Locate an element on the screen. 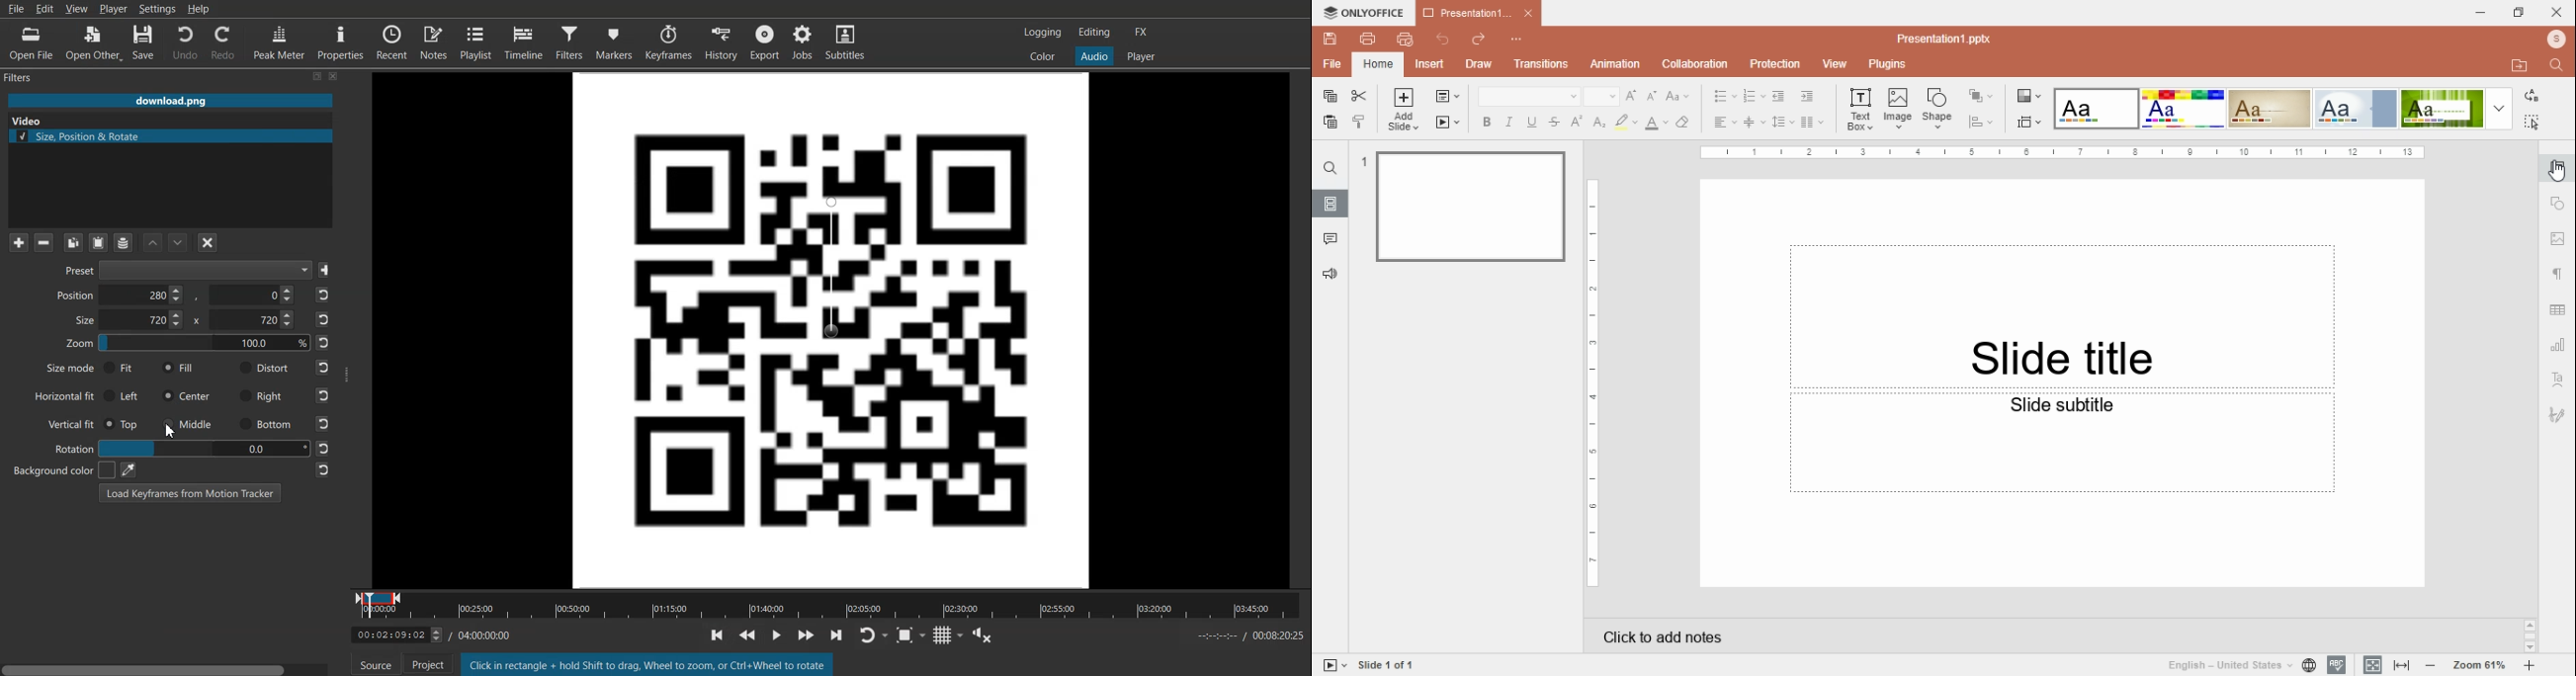  image is located at coordinates (1898, 109).